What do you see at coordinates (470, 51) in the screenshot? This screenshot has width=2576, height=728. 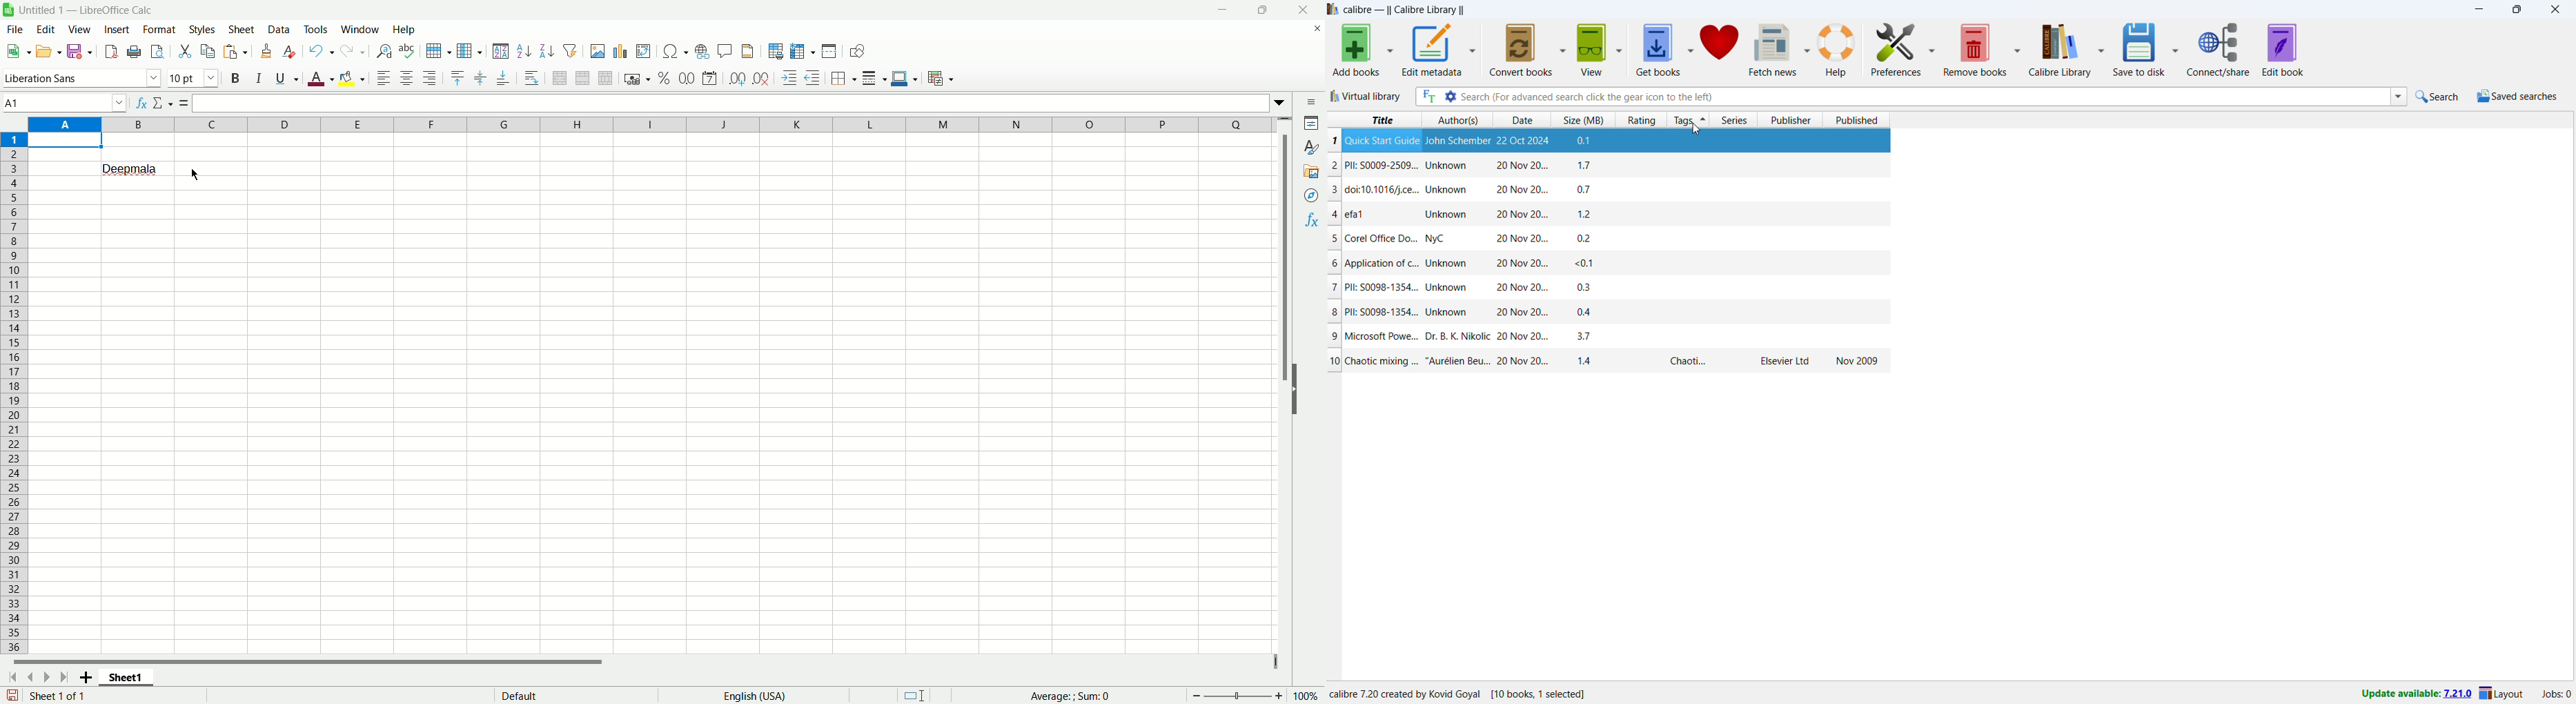 I see `Column` at bounding box center [470, 51].